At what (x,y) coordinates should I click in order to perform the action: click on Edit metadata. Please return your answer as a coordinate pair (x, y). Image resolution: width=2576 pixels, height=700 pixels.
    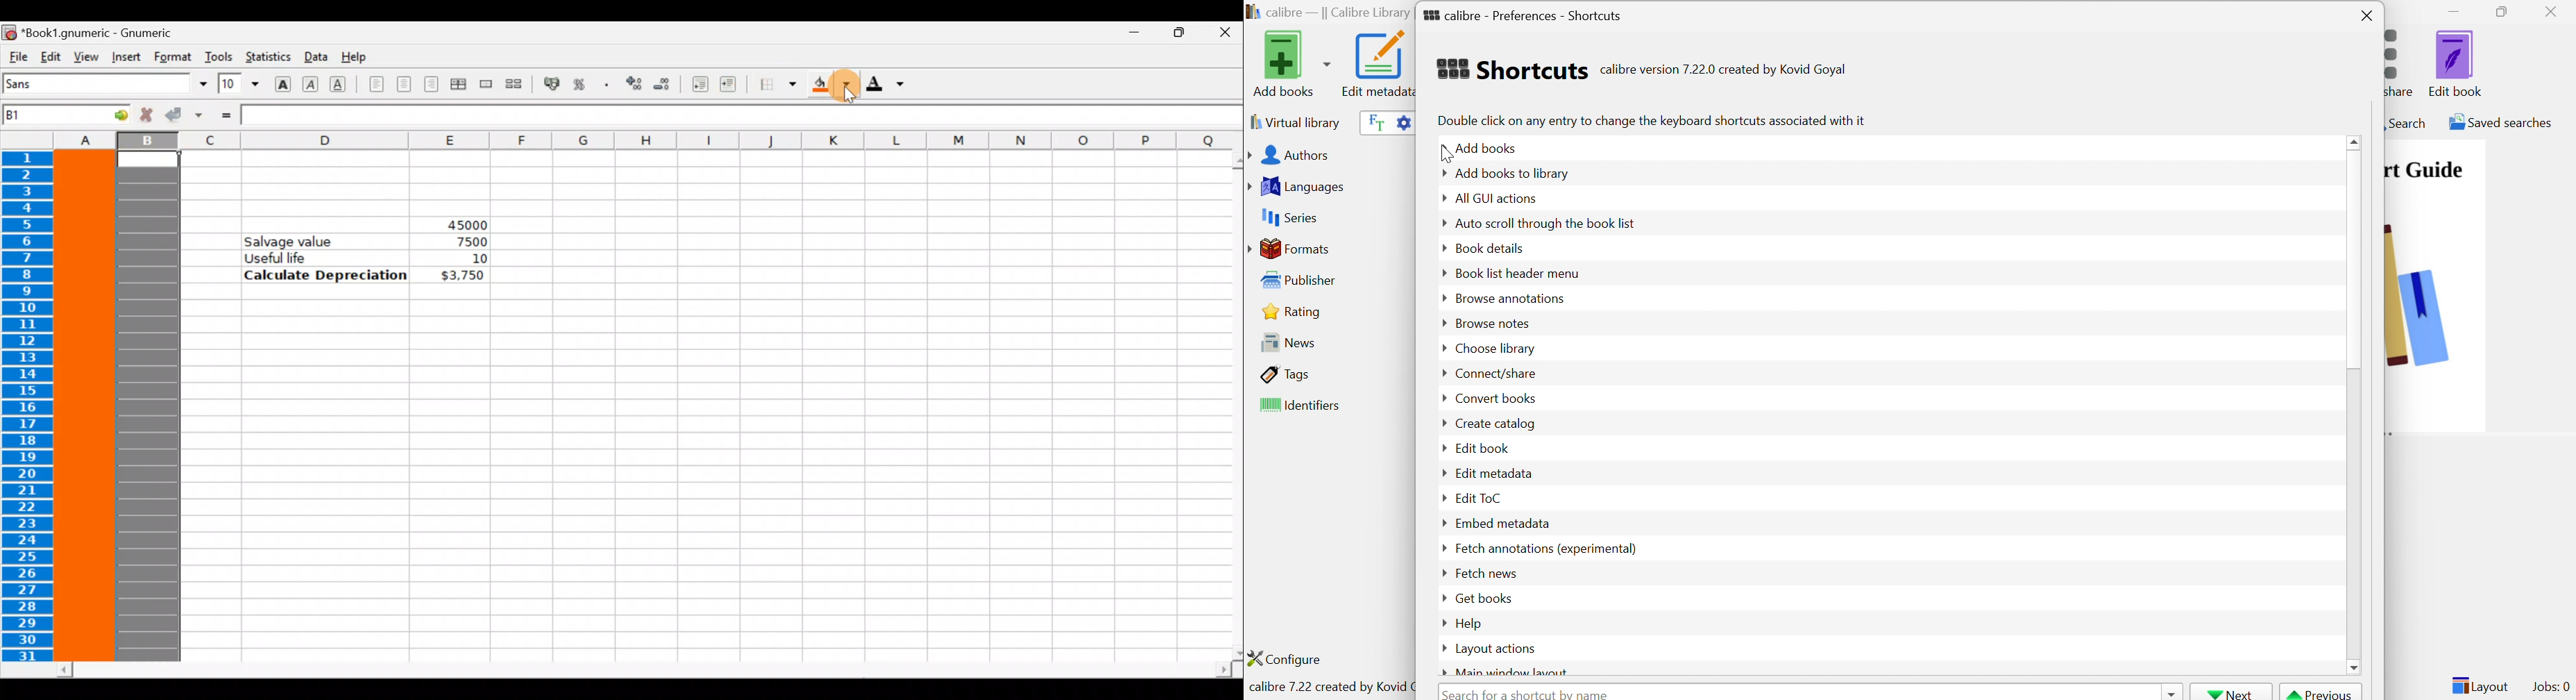
    Looking at the image, I should click on (1376, 64).